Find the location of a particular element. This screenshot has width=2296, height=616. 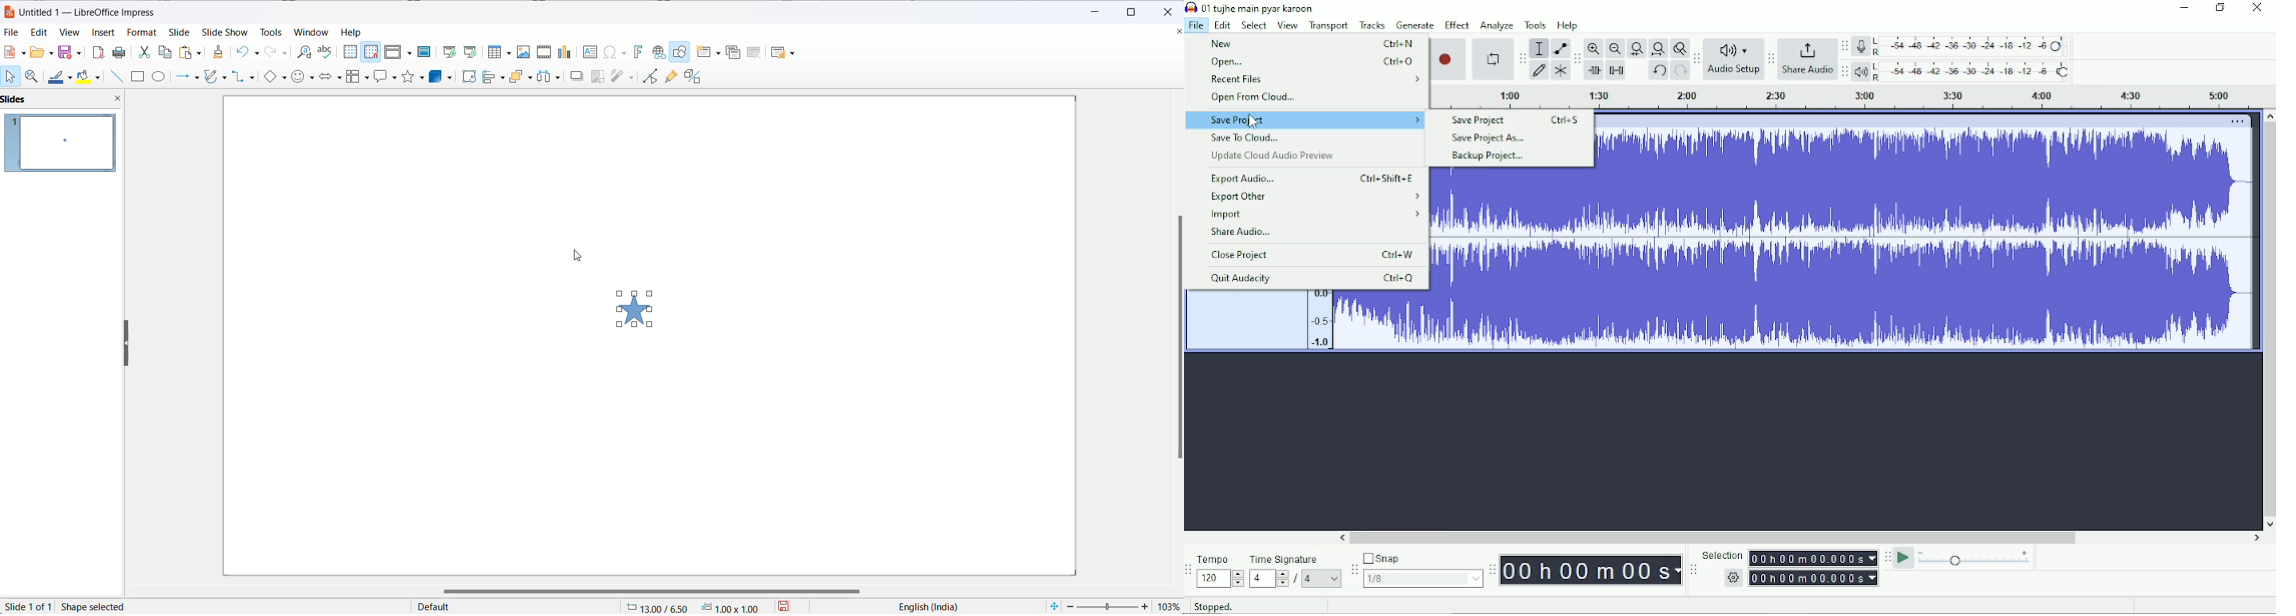

insert audio and video is located at coordinates (543, 52).